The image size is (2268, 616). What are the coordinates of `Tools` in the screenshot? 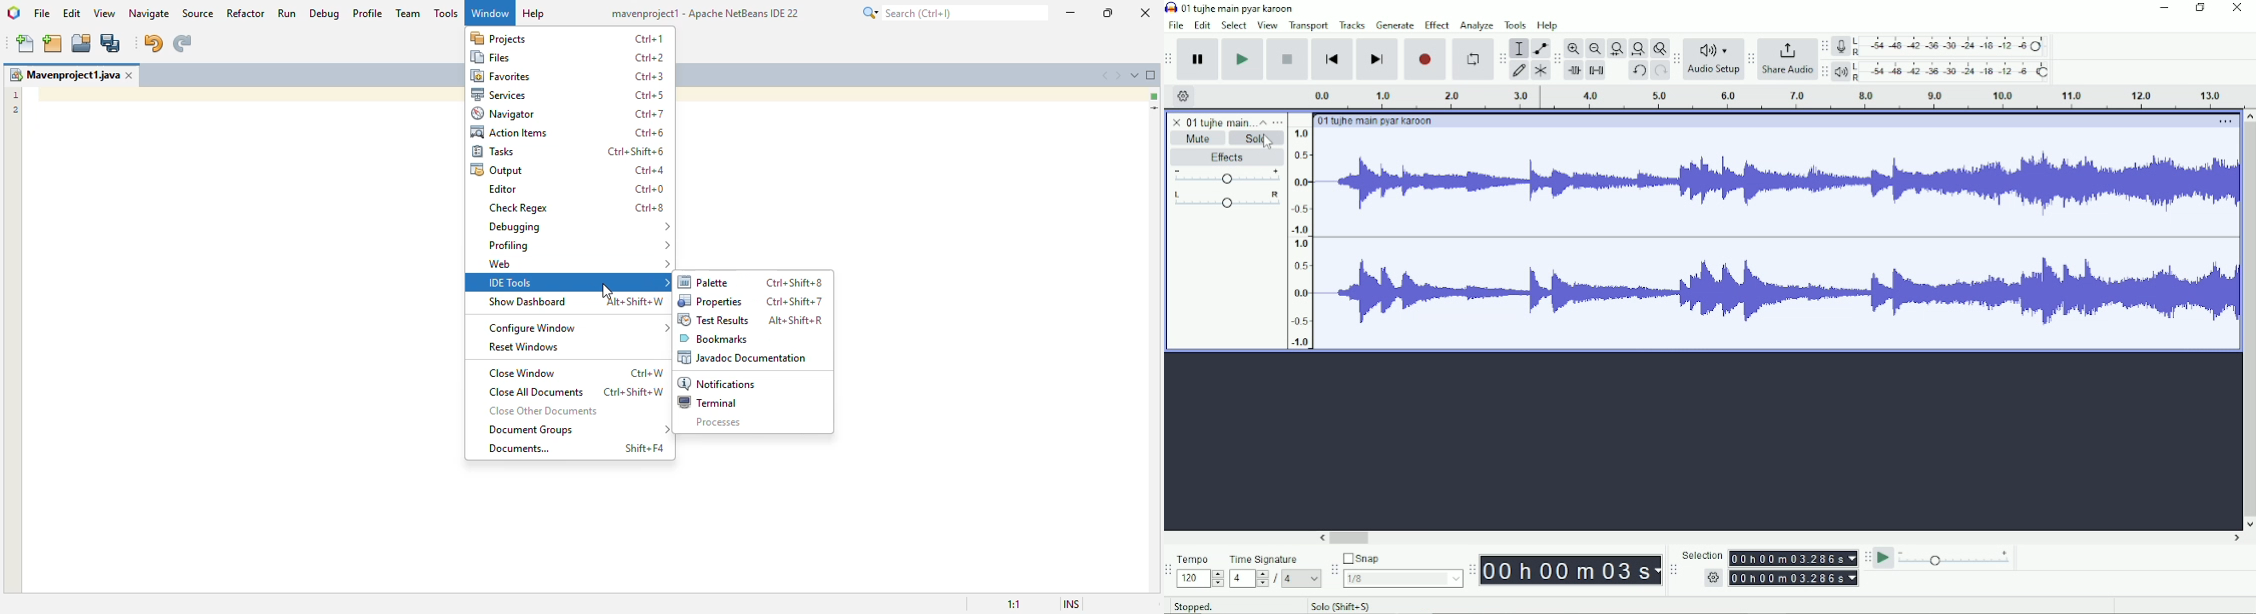 It's located at (1516, 25).